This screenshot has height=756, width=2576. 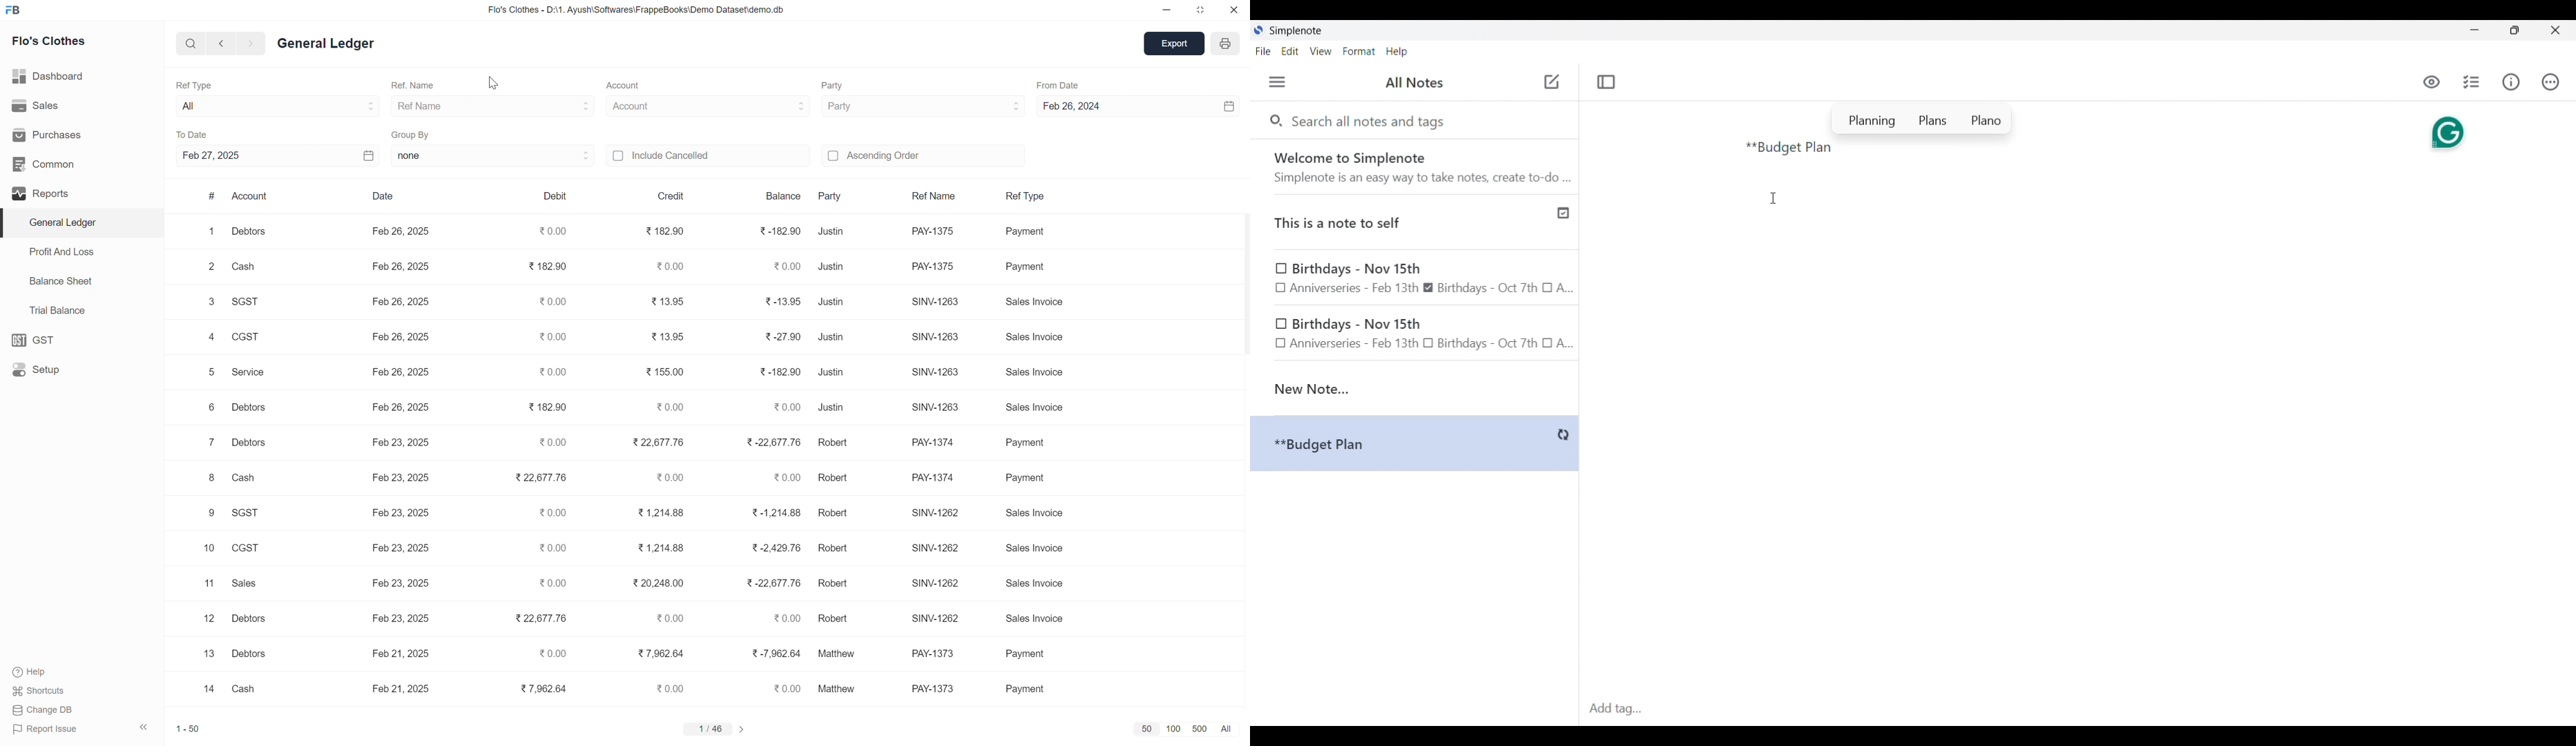 What do you see at coordinates (2432, 82) in the screenshot?
I see `Toggle to see markdown preview` at bounding box center [2432, 82].